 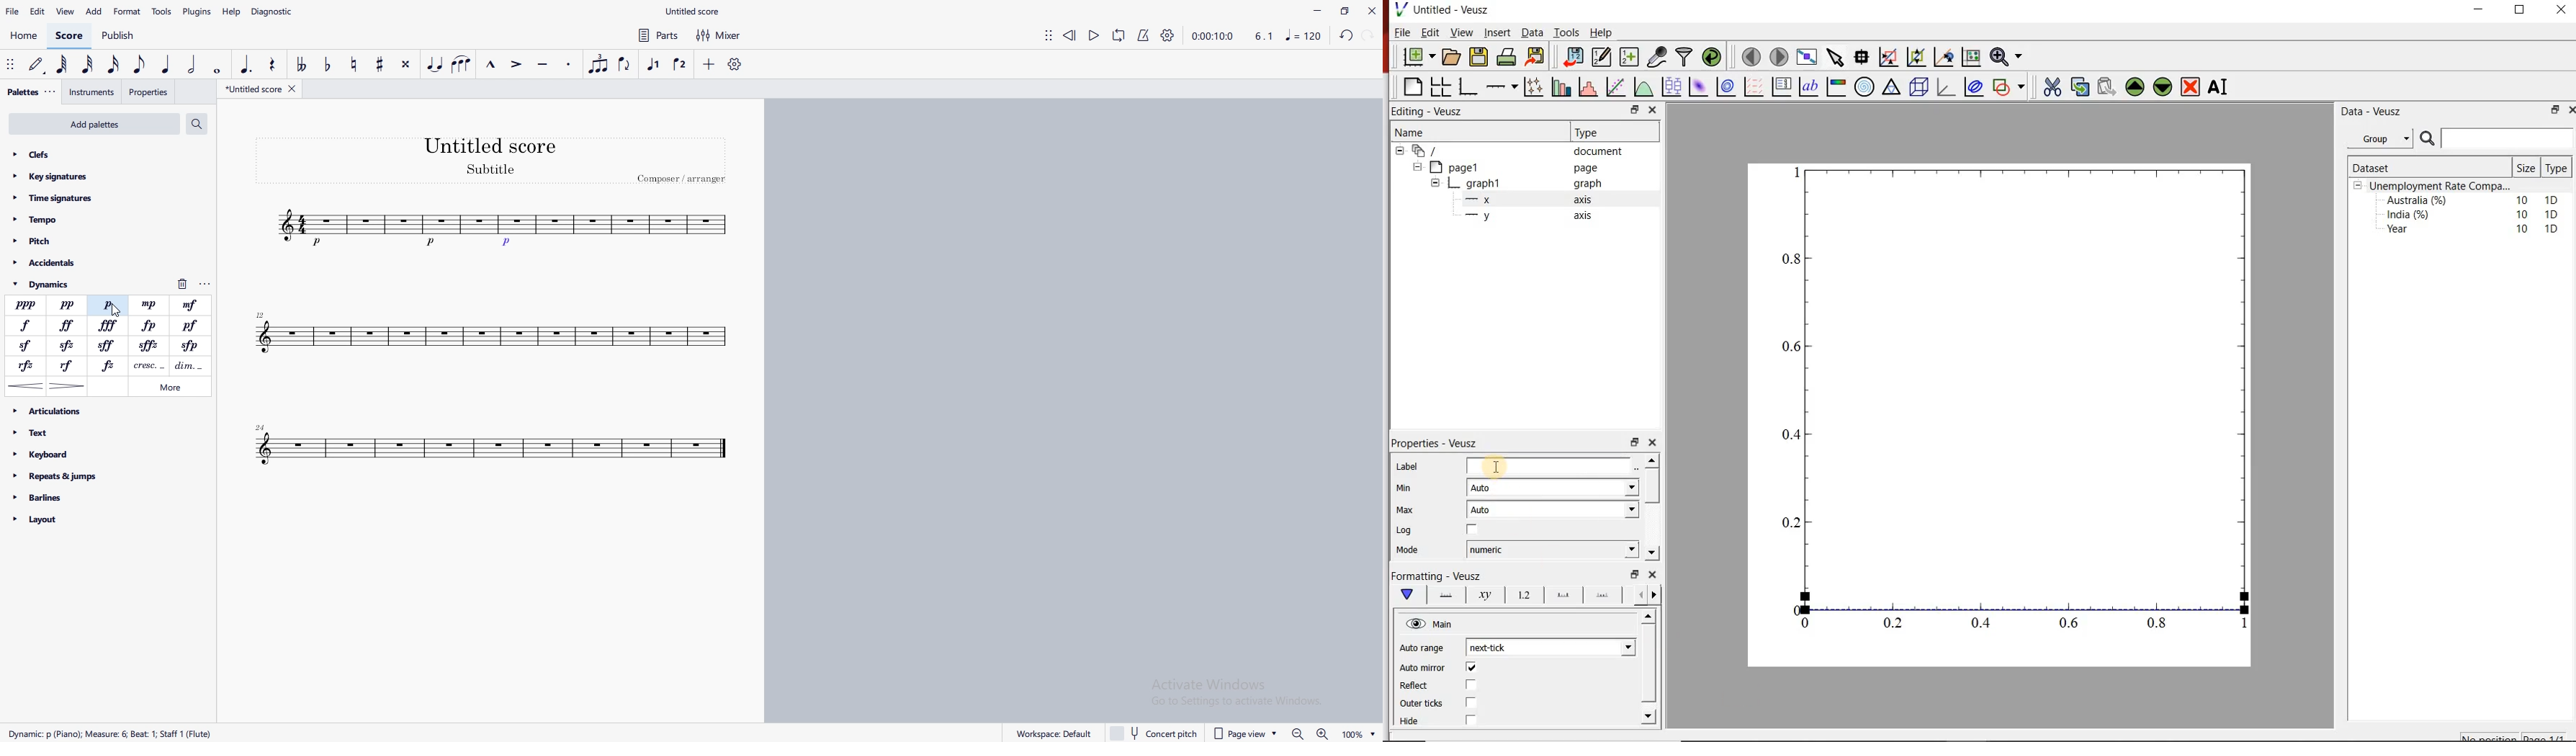 What do you see at coordinates (1917, 55) in the screenshot?
I see `click to zoom out graph axes` at bounding box center [1917, 55].